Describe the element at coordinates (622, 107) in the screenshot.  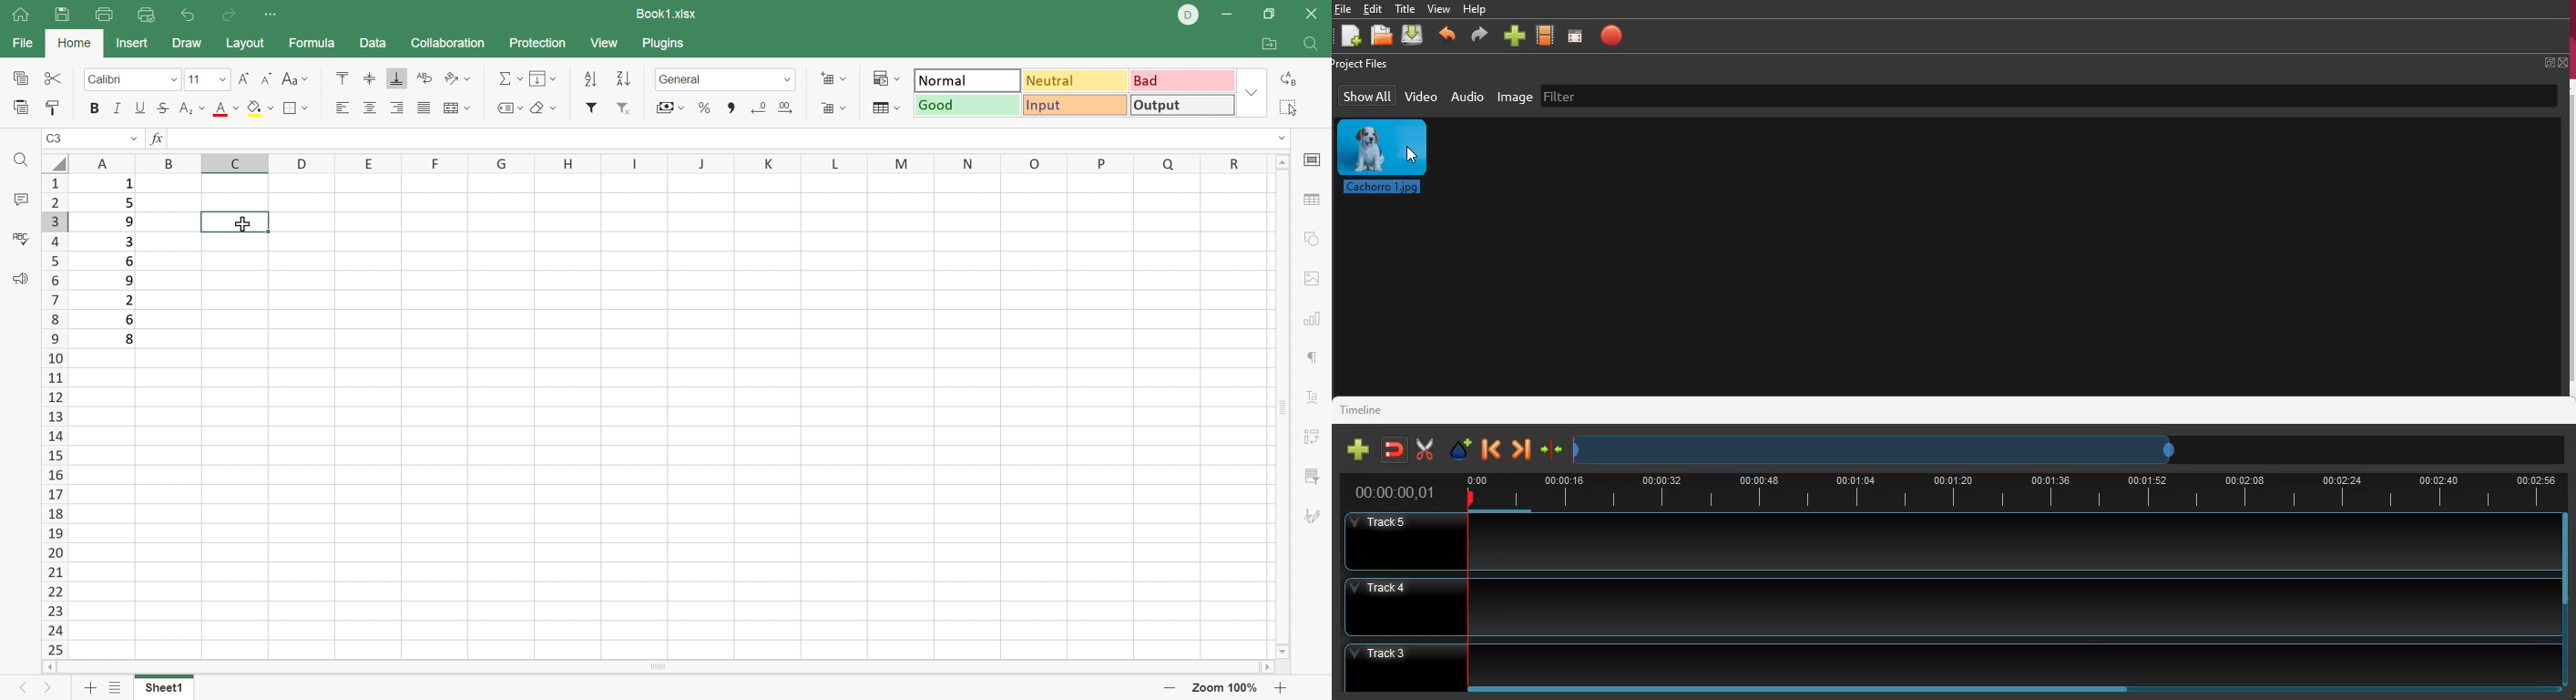
I see `Remove filter` at that location.